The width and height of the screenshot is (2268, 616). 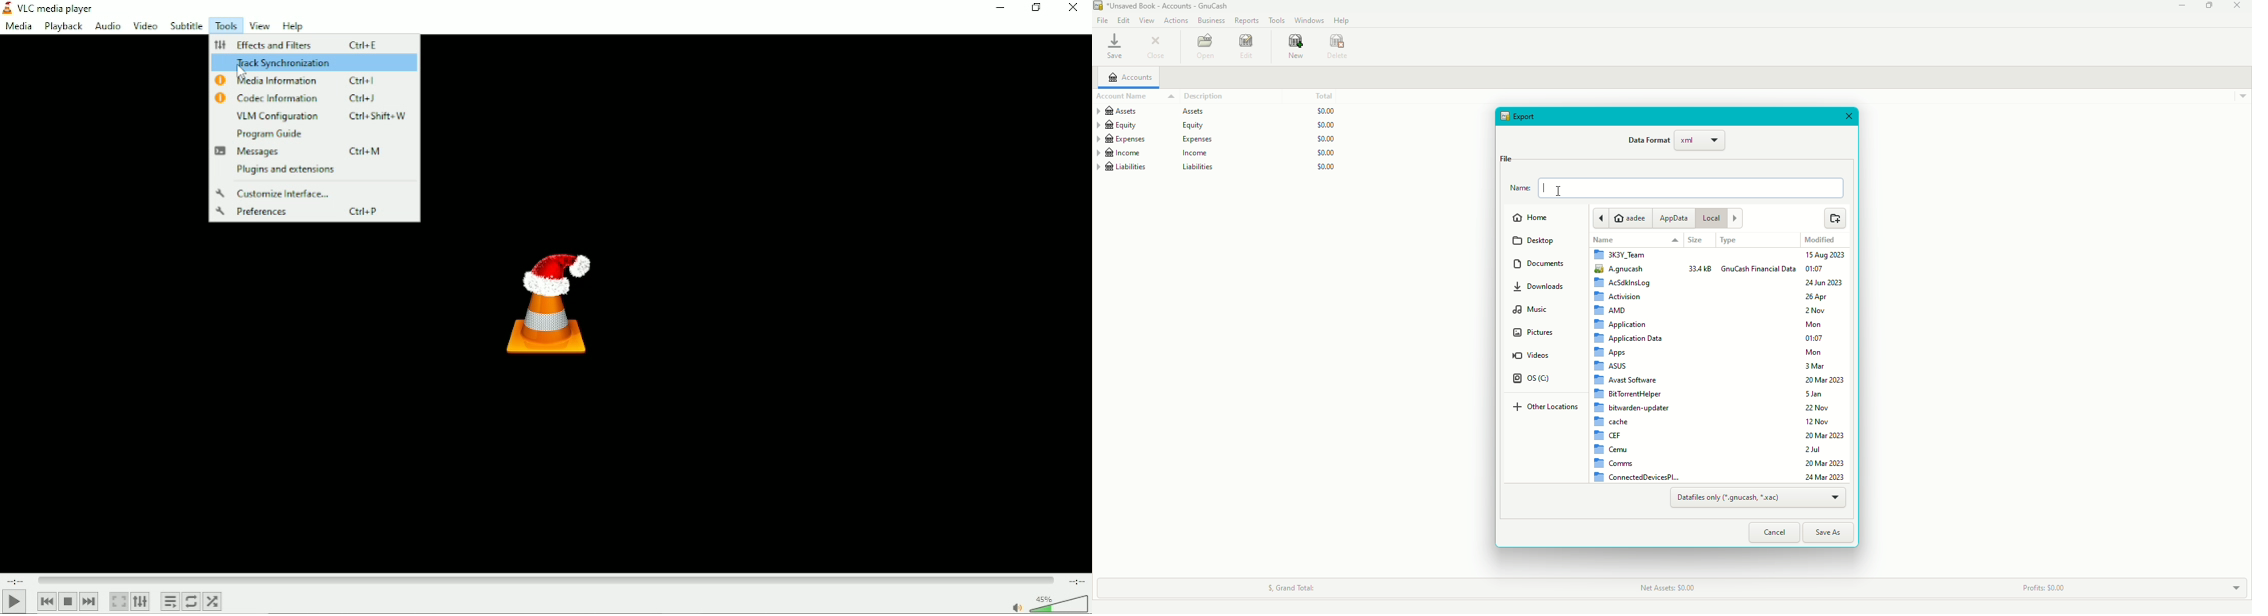 What do you see at coordinates (1276, 21) in the screenshot?
I see `Tools` at bounding box center [1276, 21].